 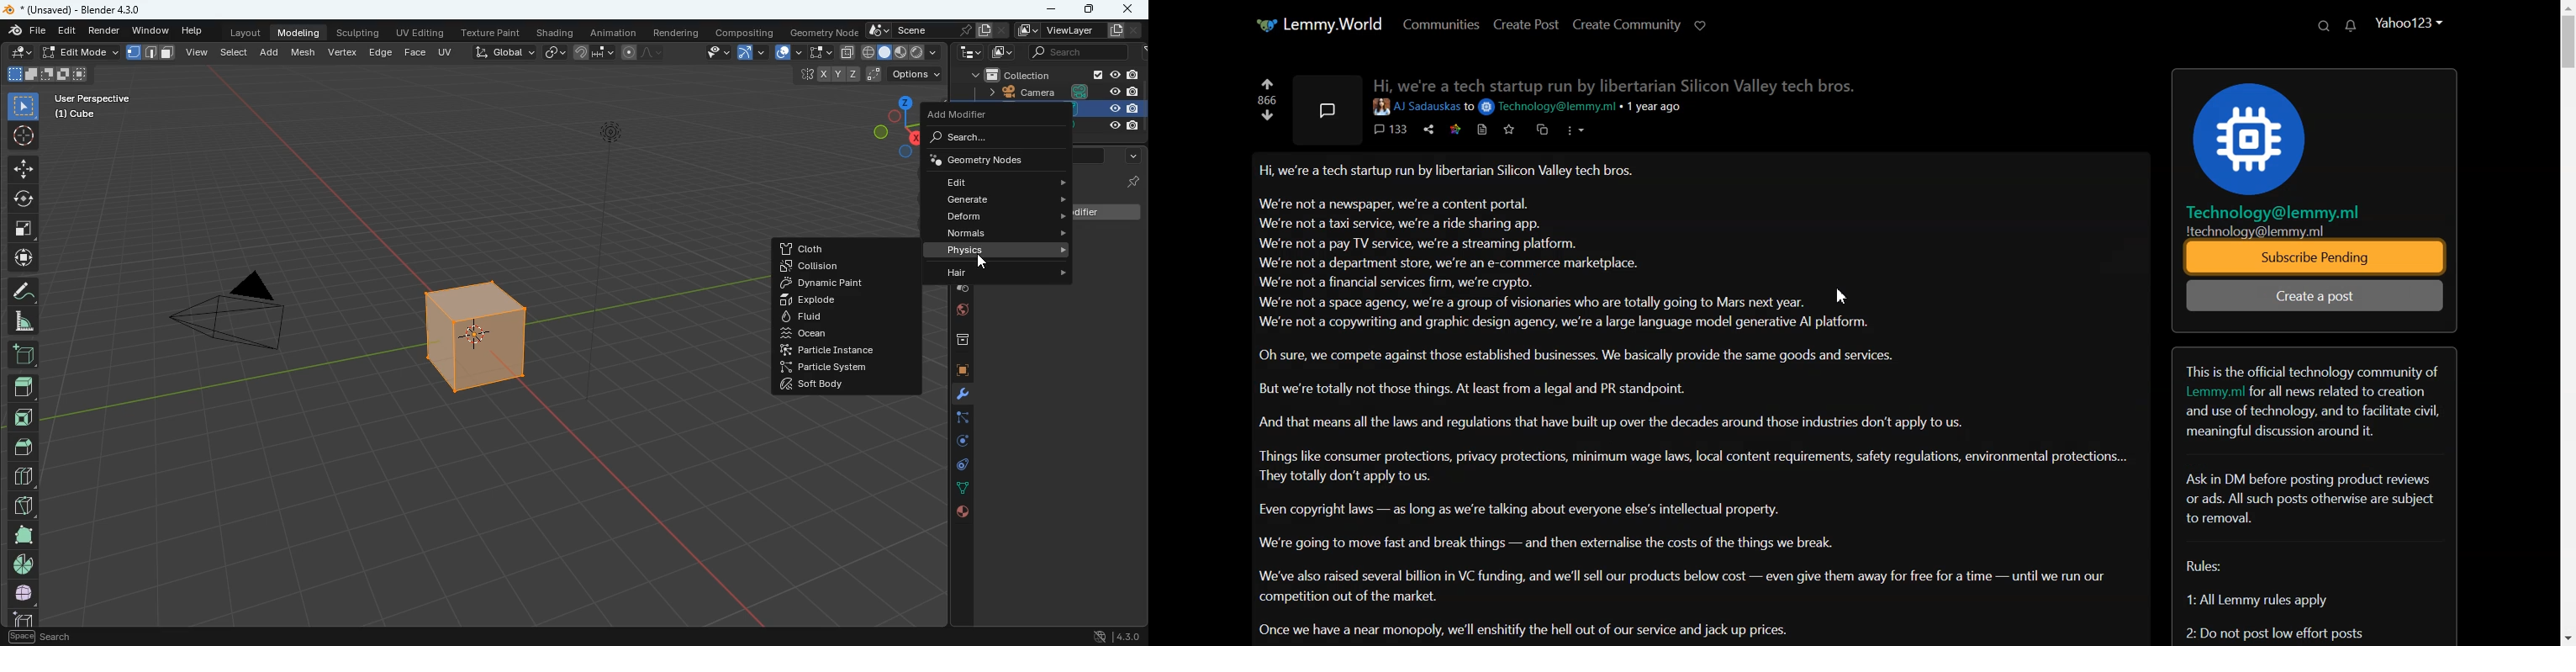 What do you see at coordinates (1112, 636) in the screenshot?
I see `4.3.0` at bounding box center [1112, 636].